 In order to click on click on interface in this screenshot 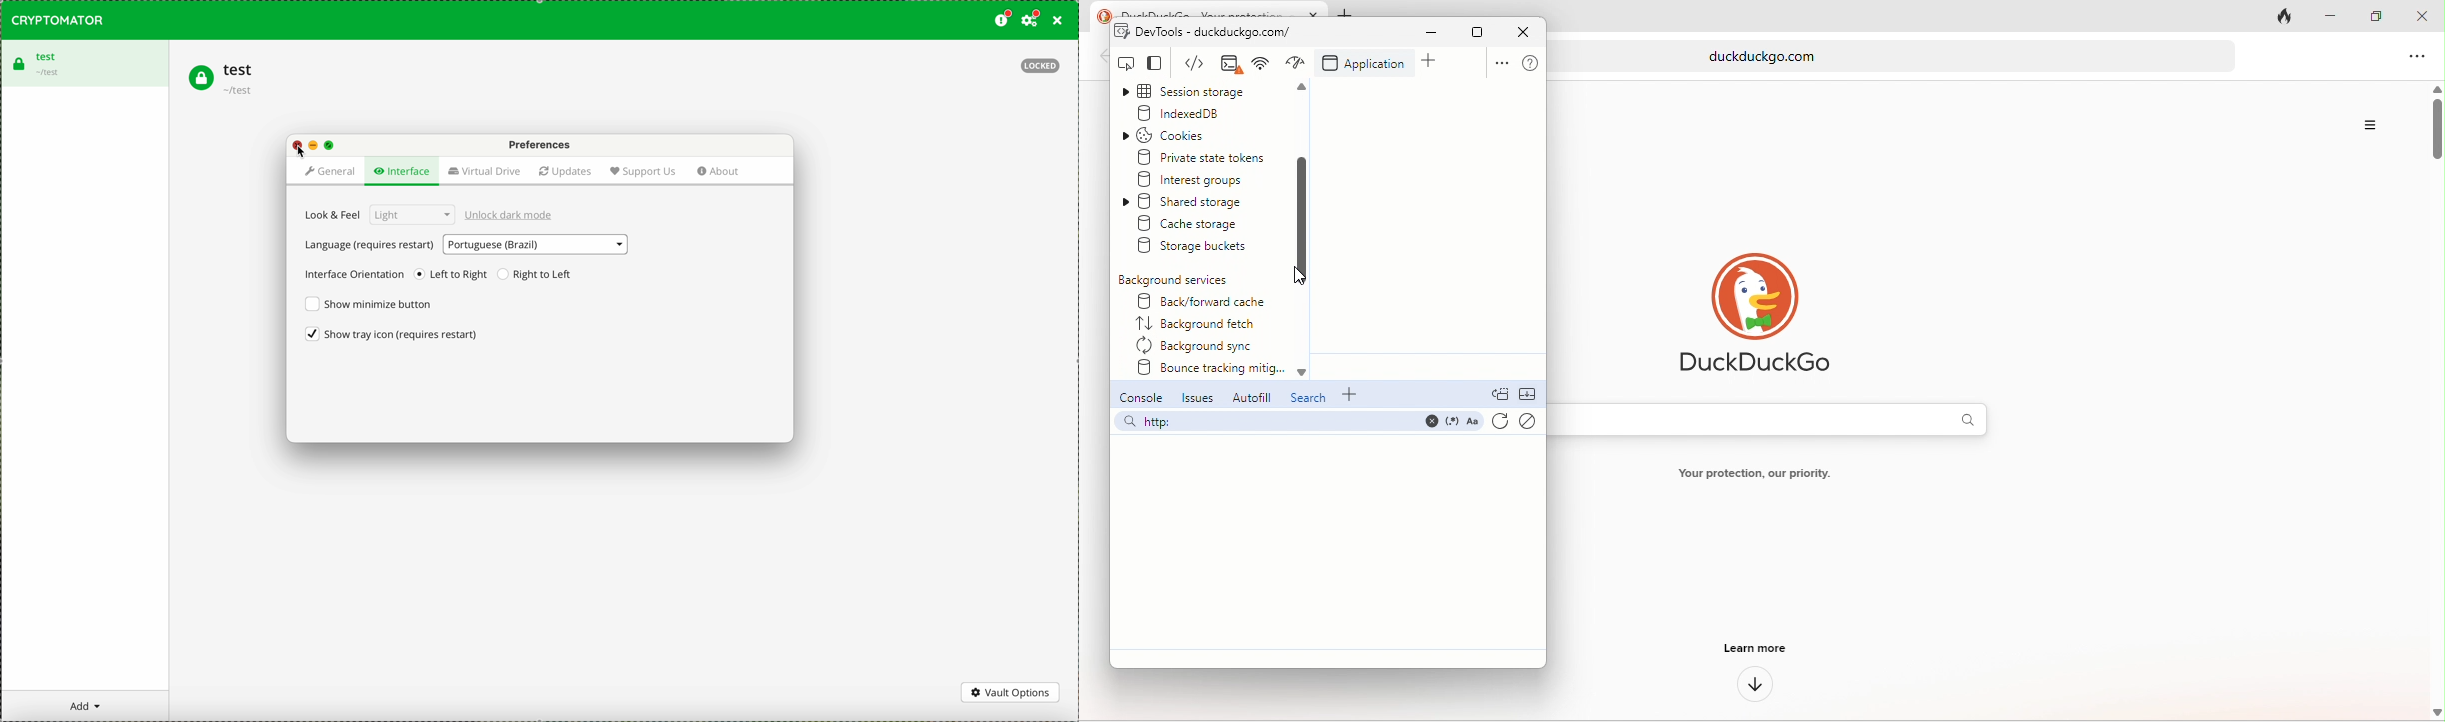, I will do `click(401, 170)`.